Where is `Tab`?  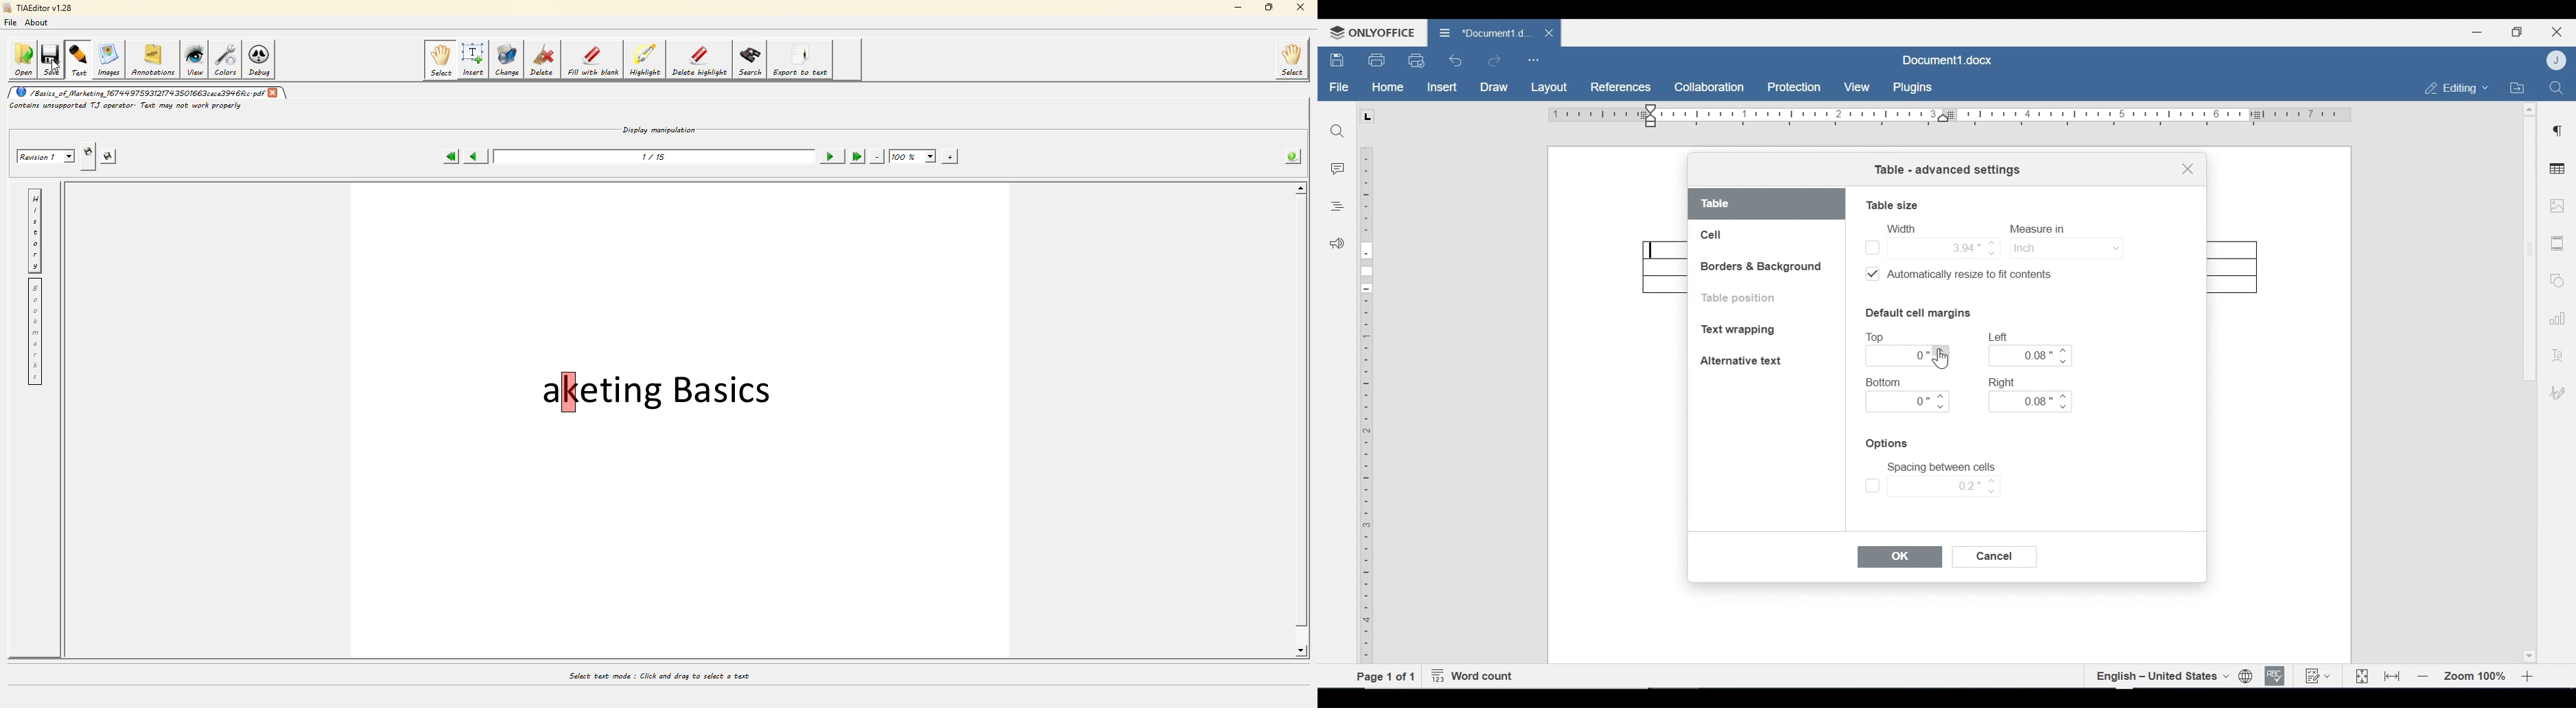
Tab is located at coordinates (1367, 116).